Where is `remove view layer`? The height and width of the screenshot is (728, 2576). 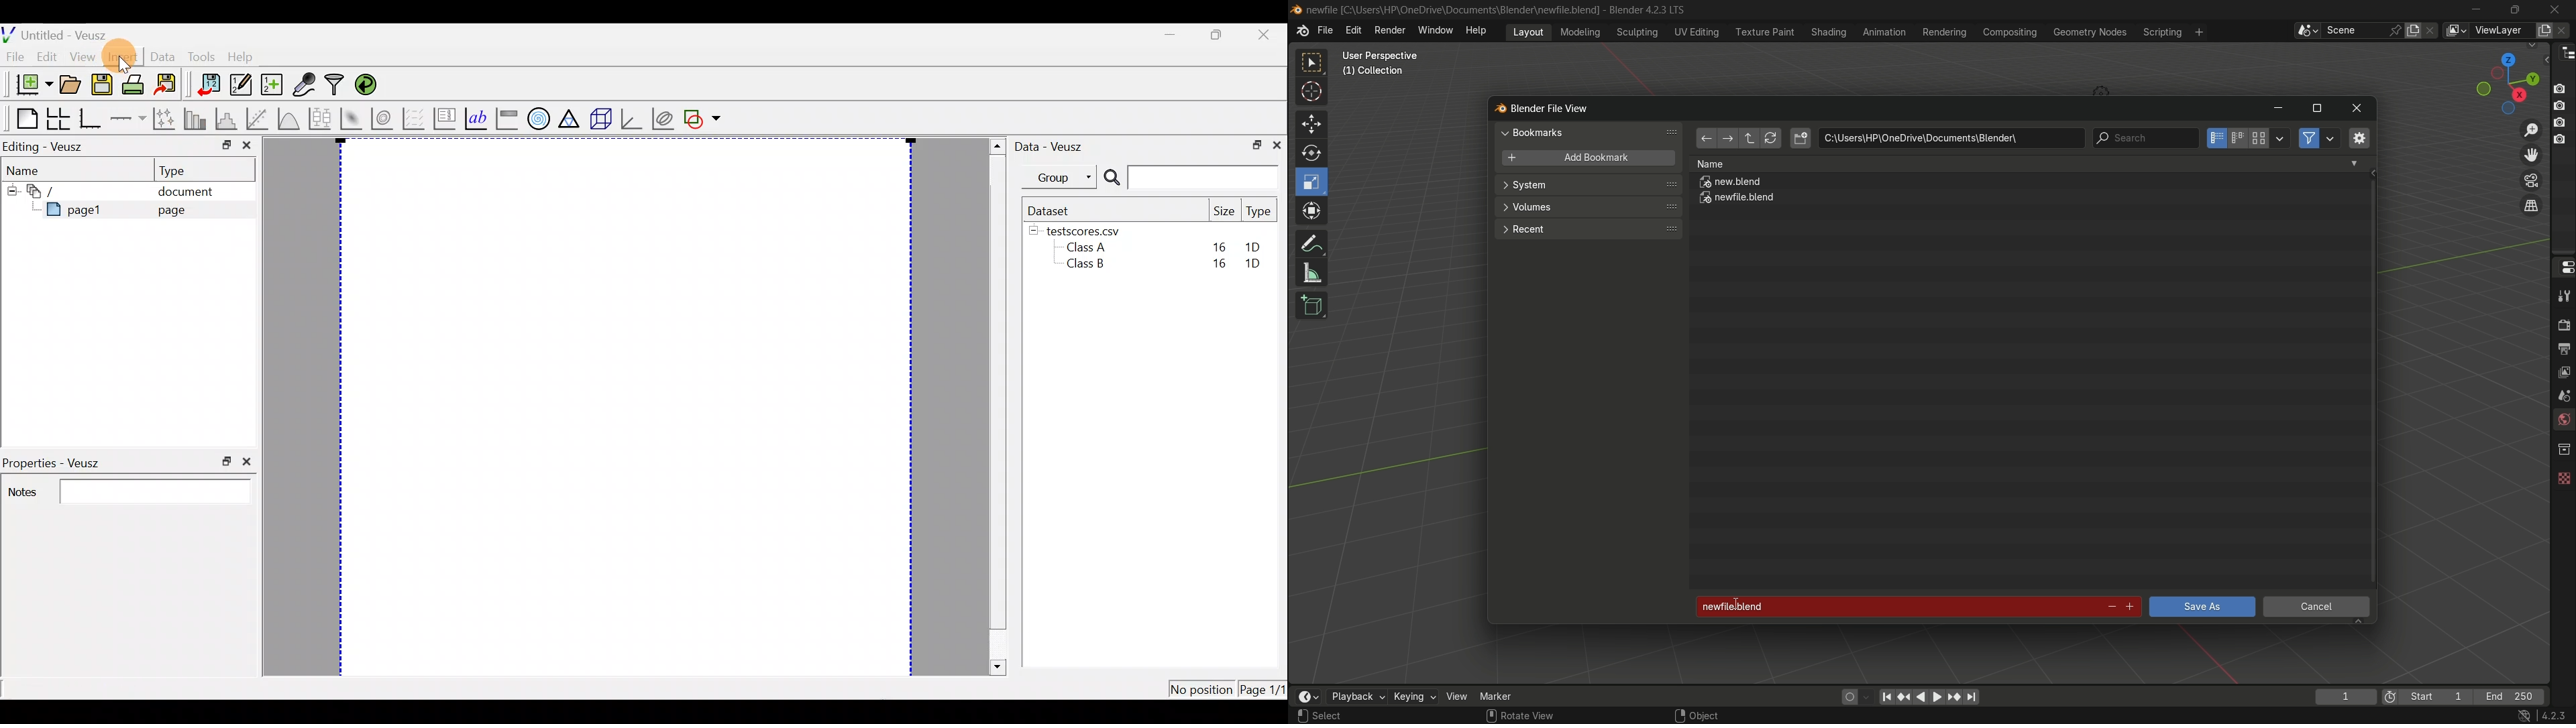
remove view layer is located at coordinates (2565, 29).